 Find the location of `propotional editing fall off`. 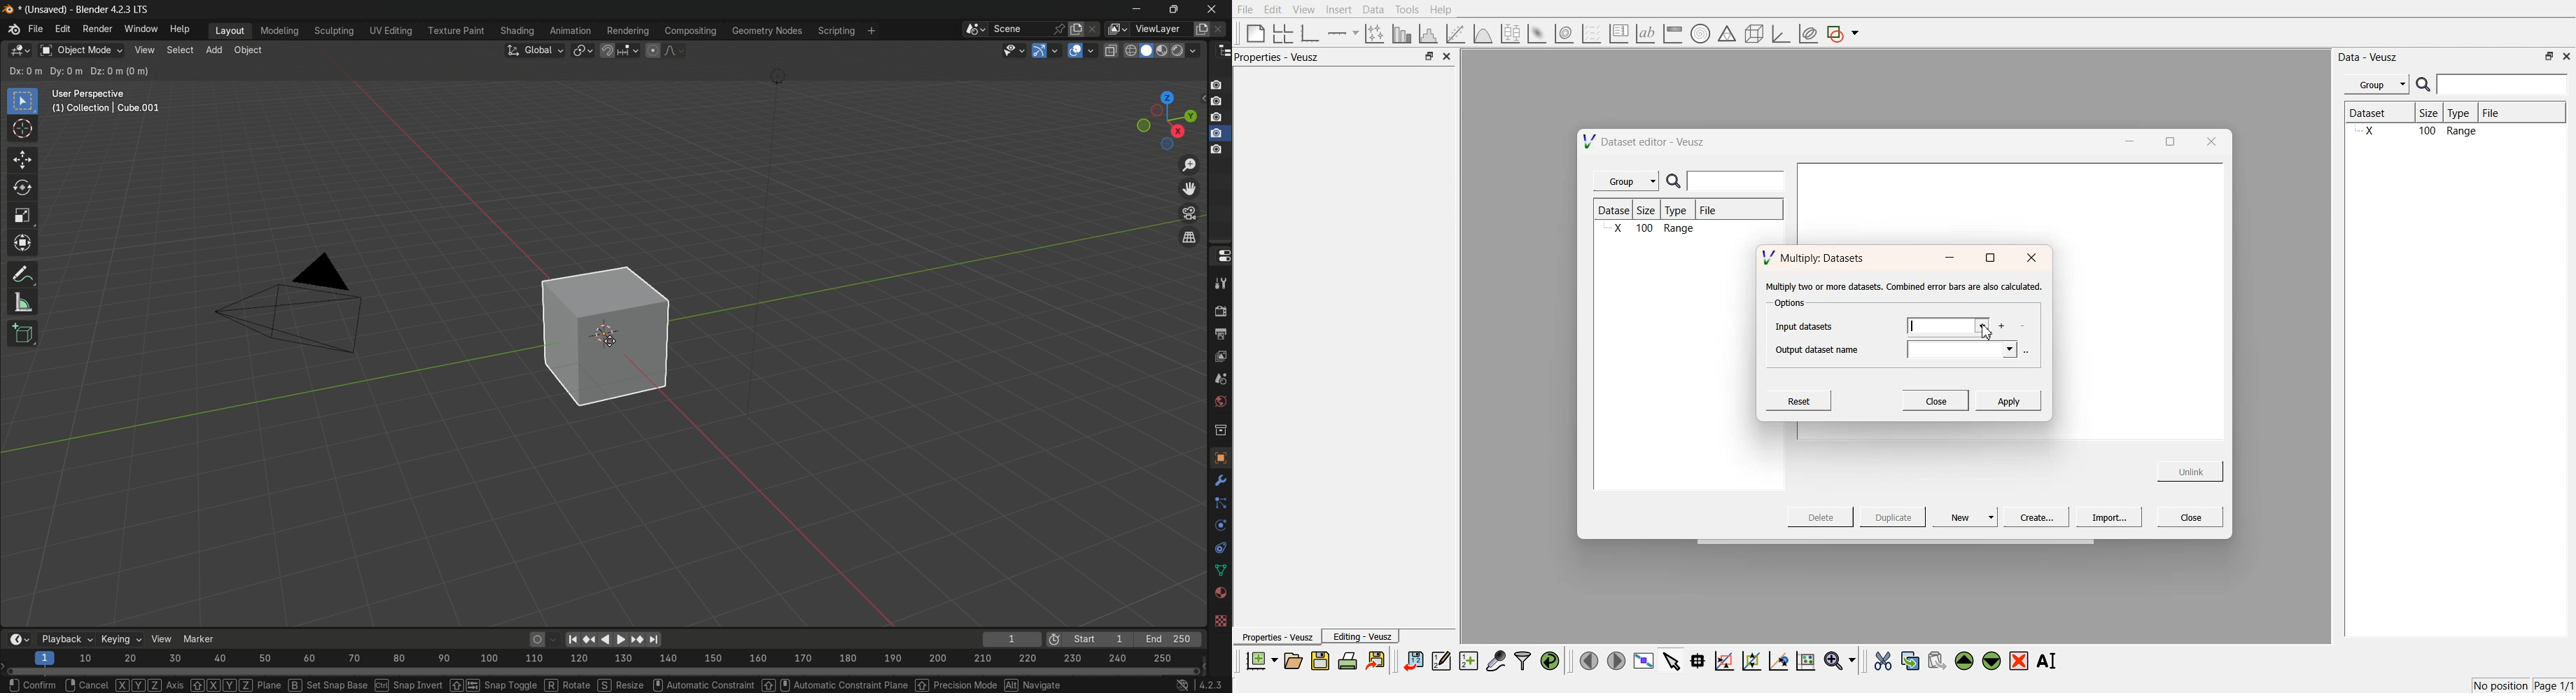

propotional editing fall off is located at coordinates (675, 50).